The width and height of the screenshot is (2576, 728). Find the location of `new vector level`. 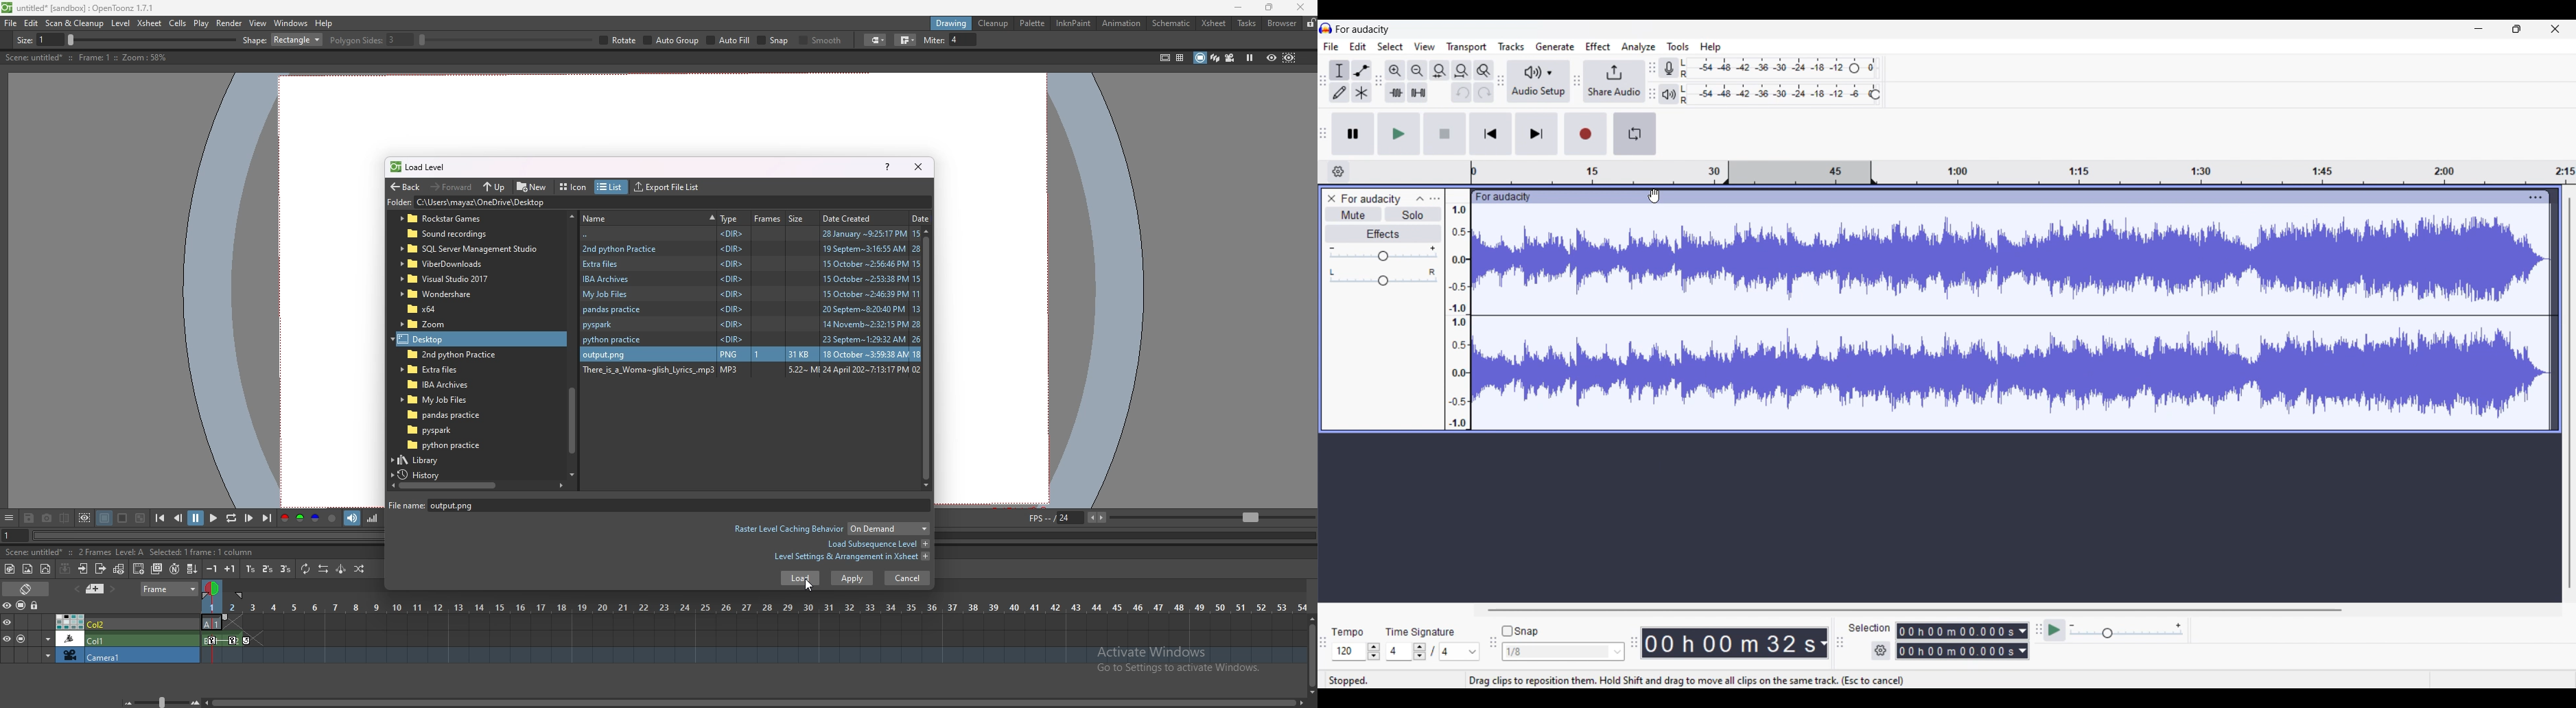

new vector level is located at coordinates (46, 569).